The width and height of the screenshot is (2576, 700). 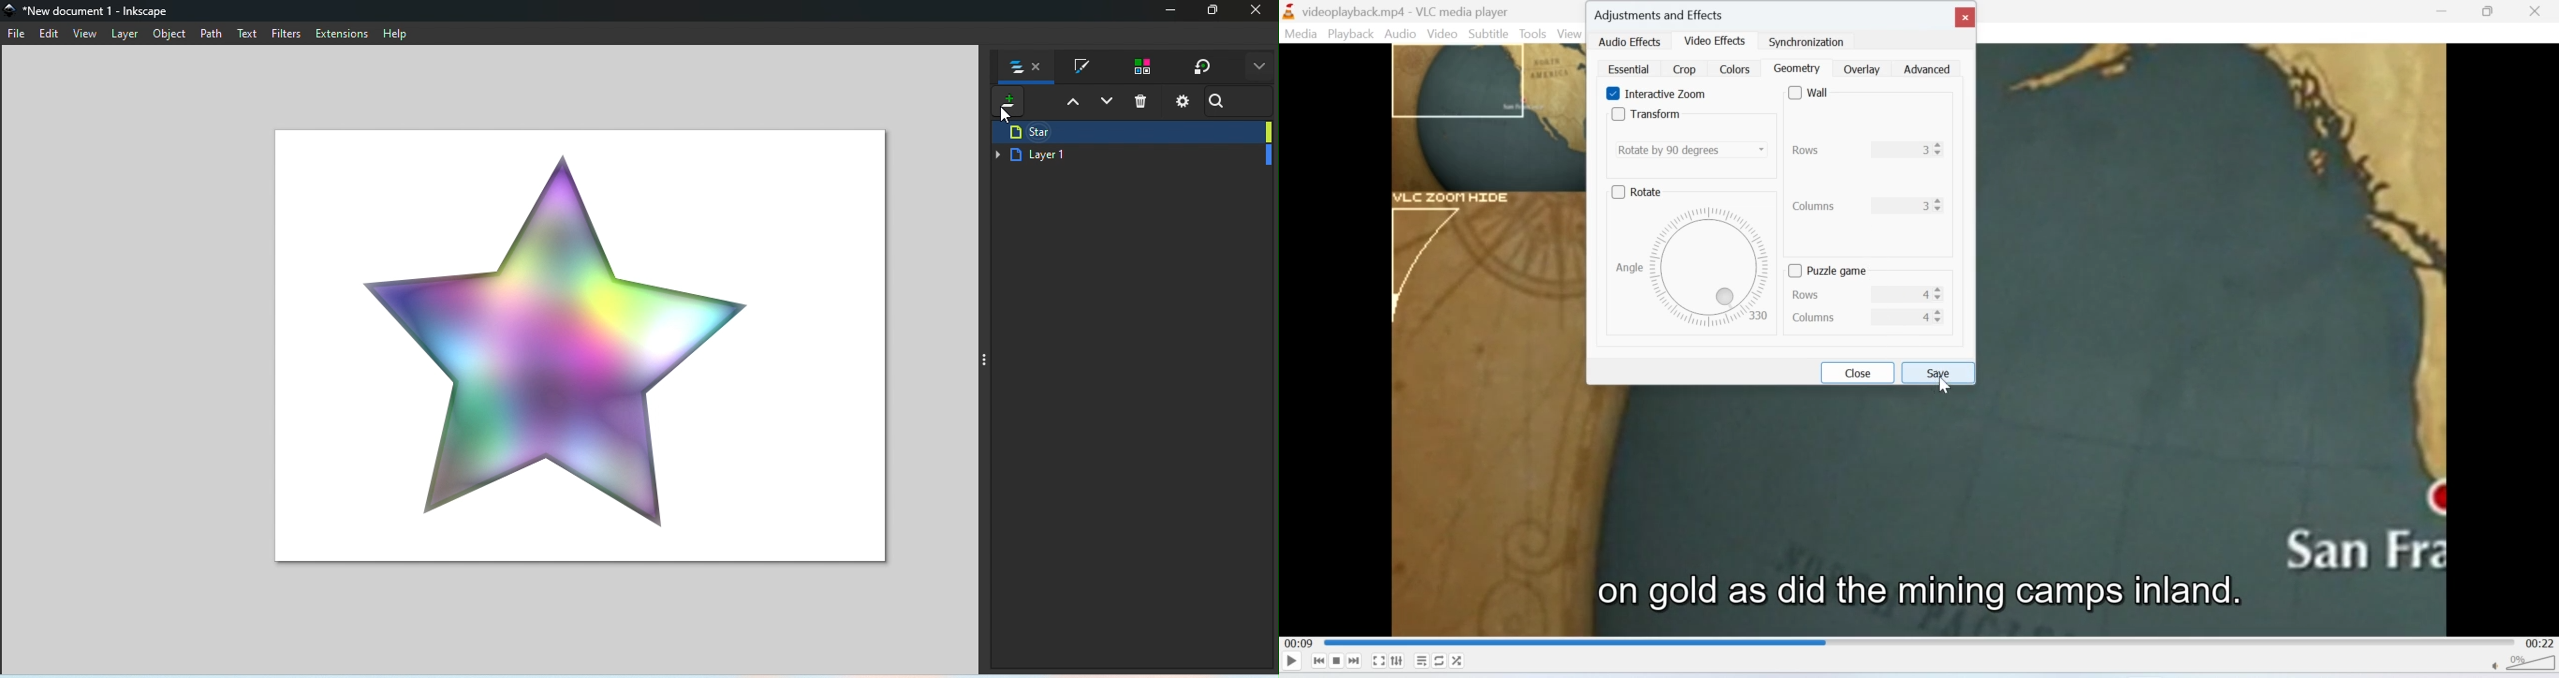 What do you see at coordinates (1337, 661) in the screenshot?
I see `Stop` at bounding box center [1337, 661].